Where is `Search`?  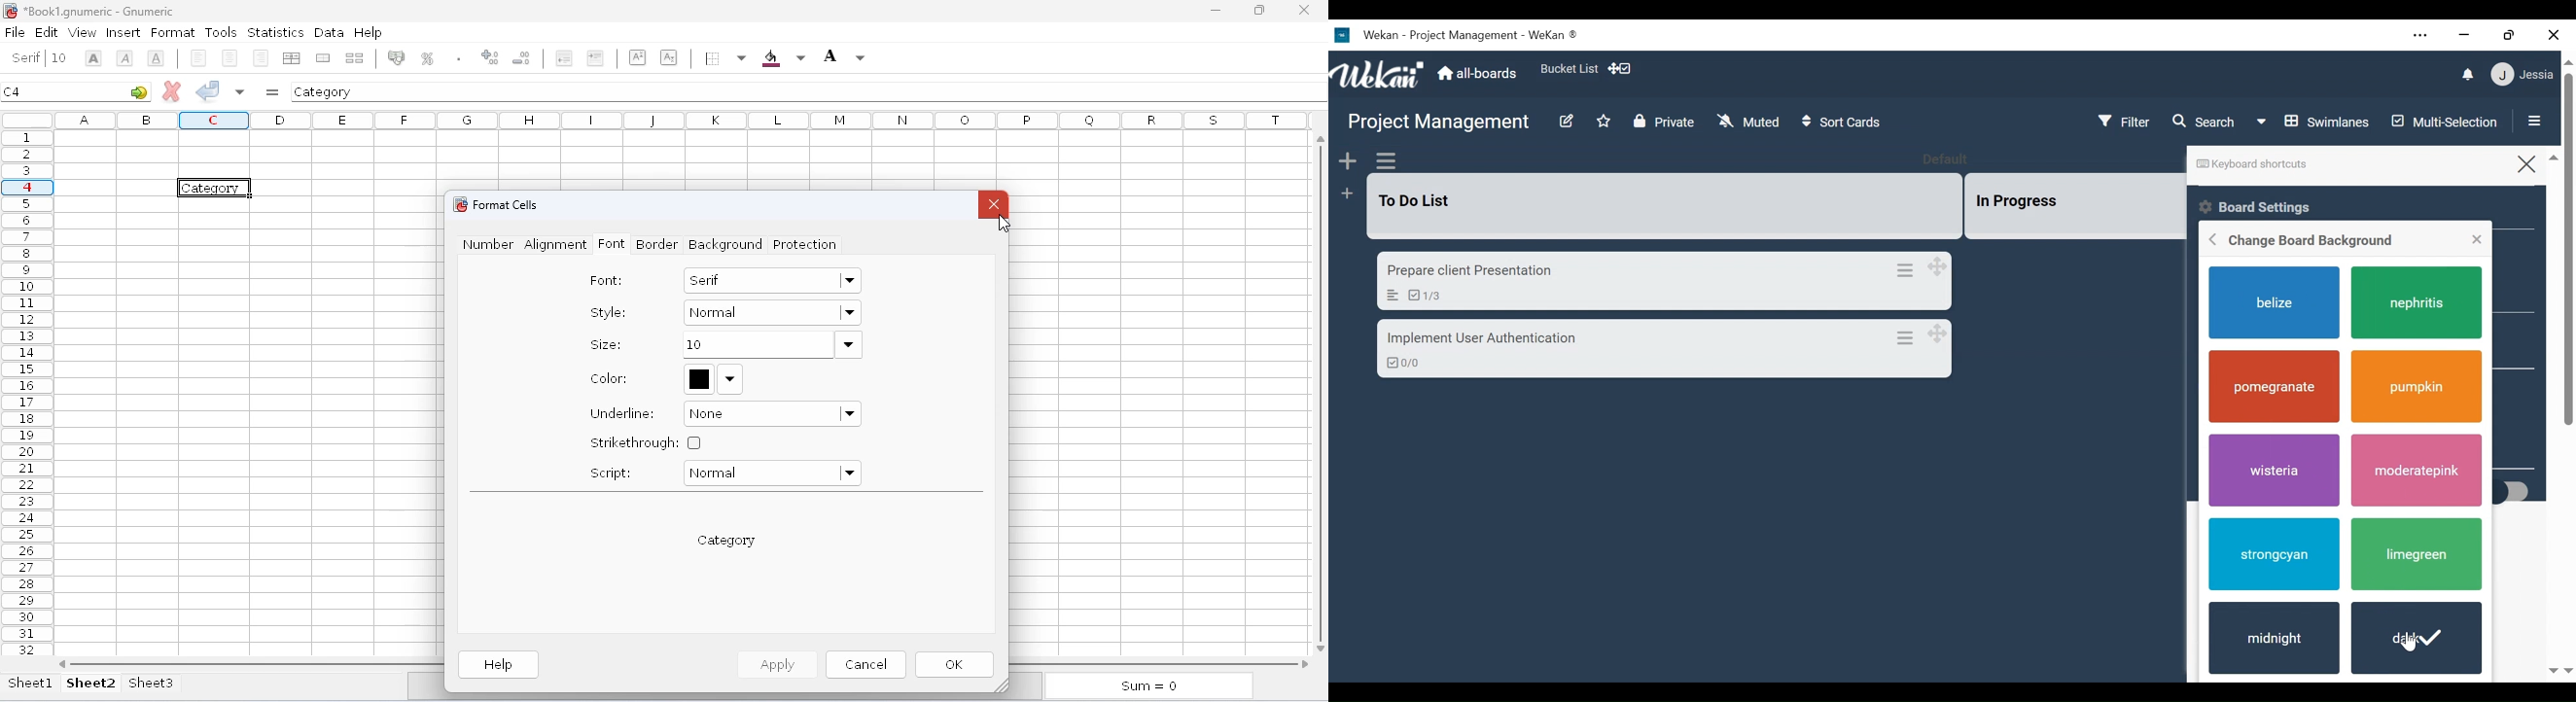
Search is located at coordinates (2207, 122).